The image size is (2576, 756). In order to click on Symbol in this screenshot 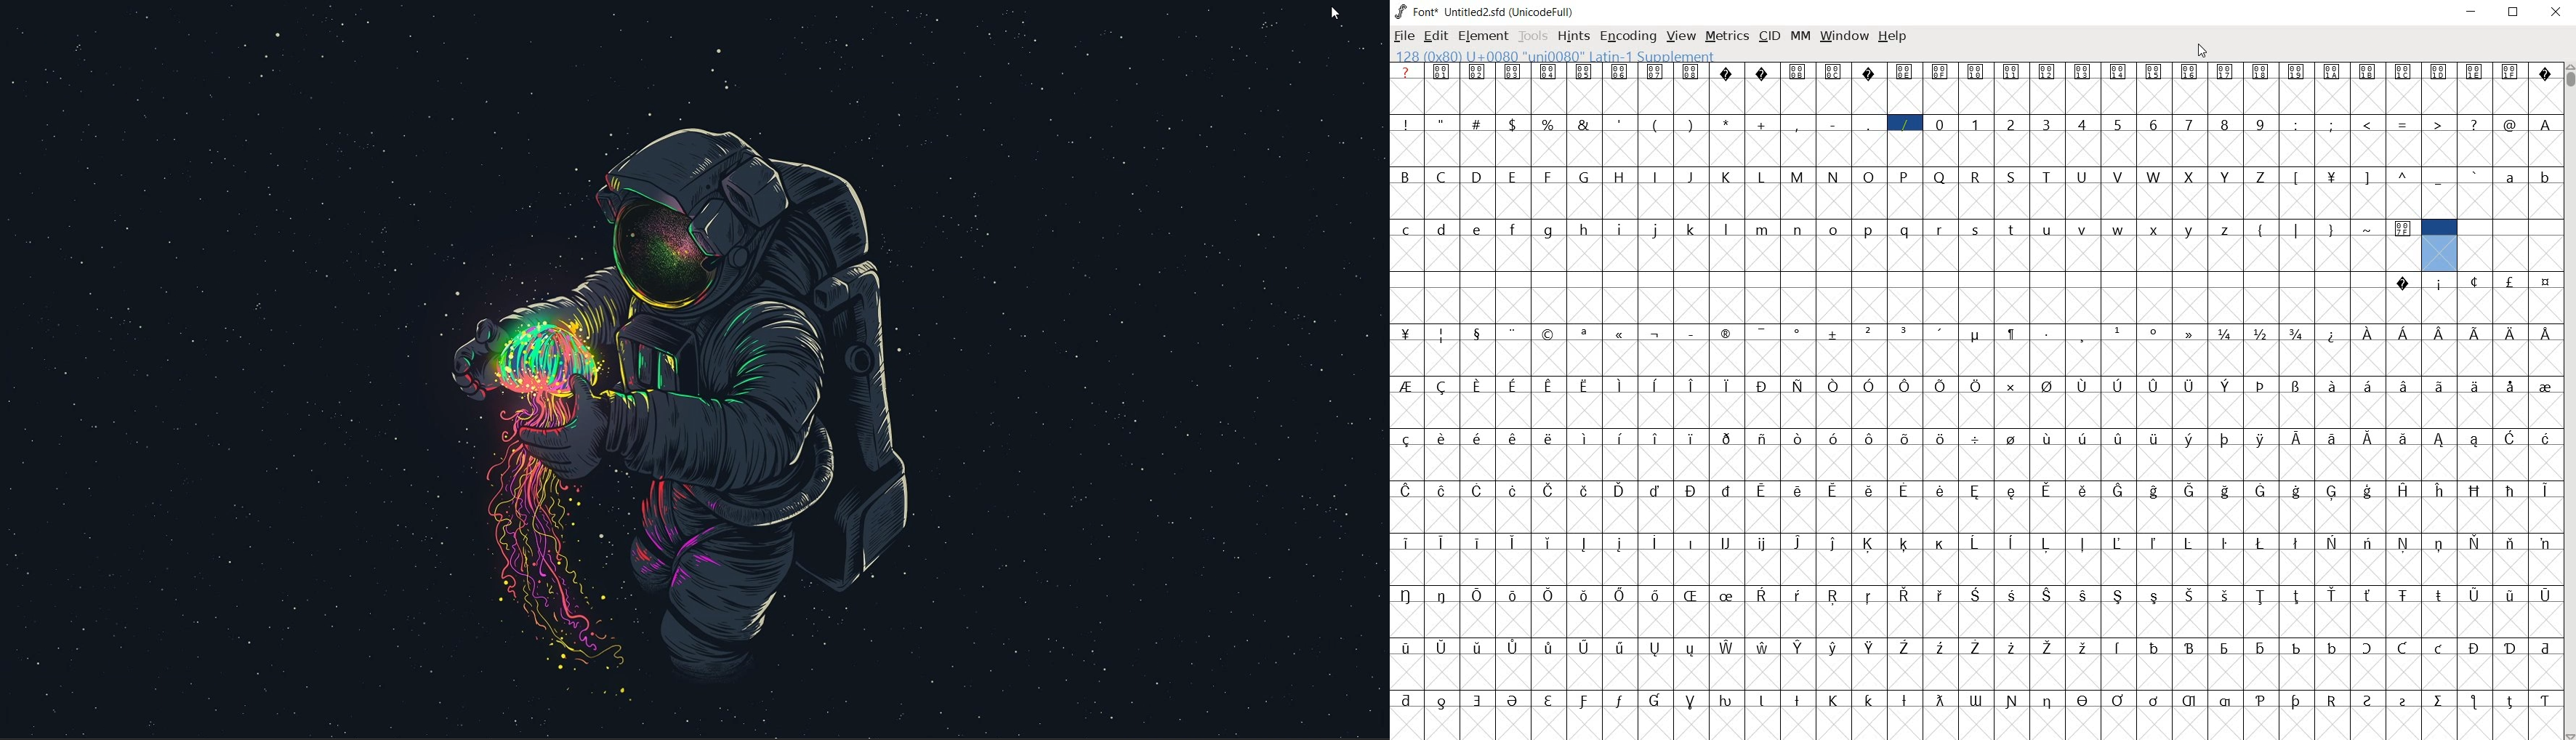, I will do `click(2333, 595)`.